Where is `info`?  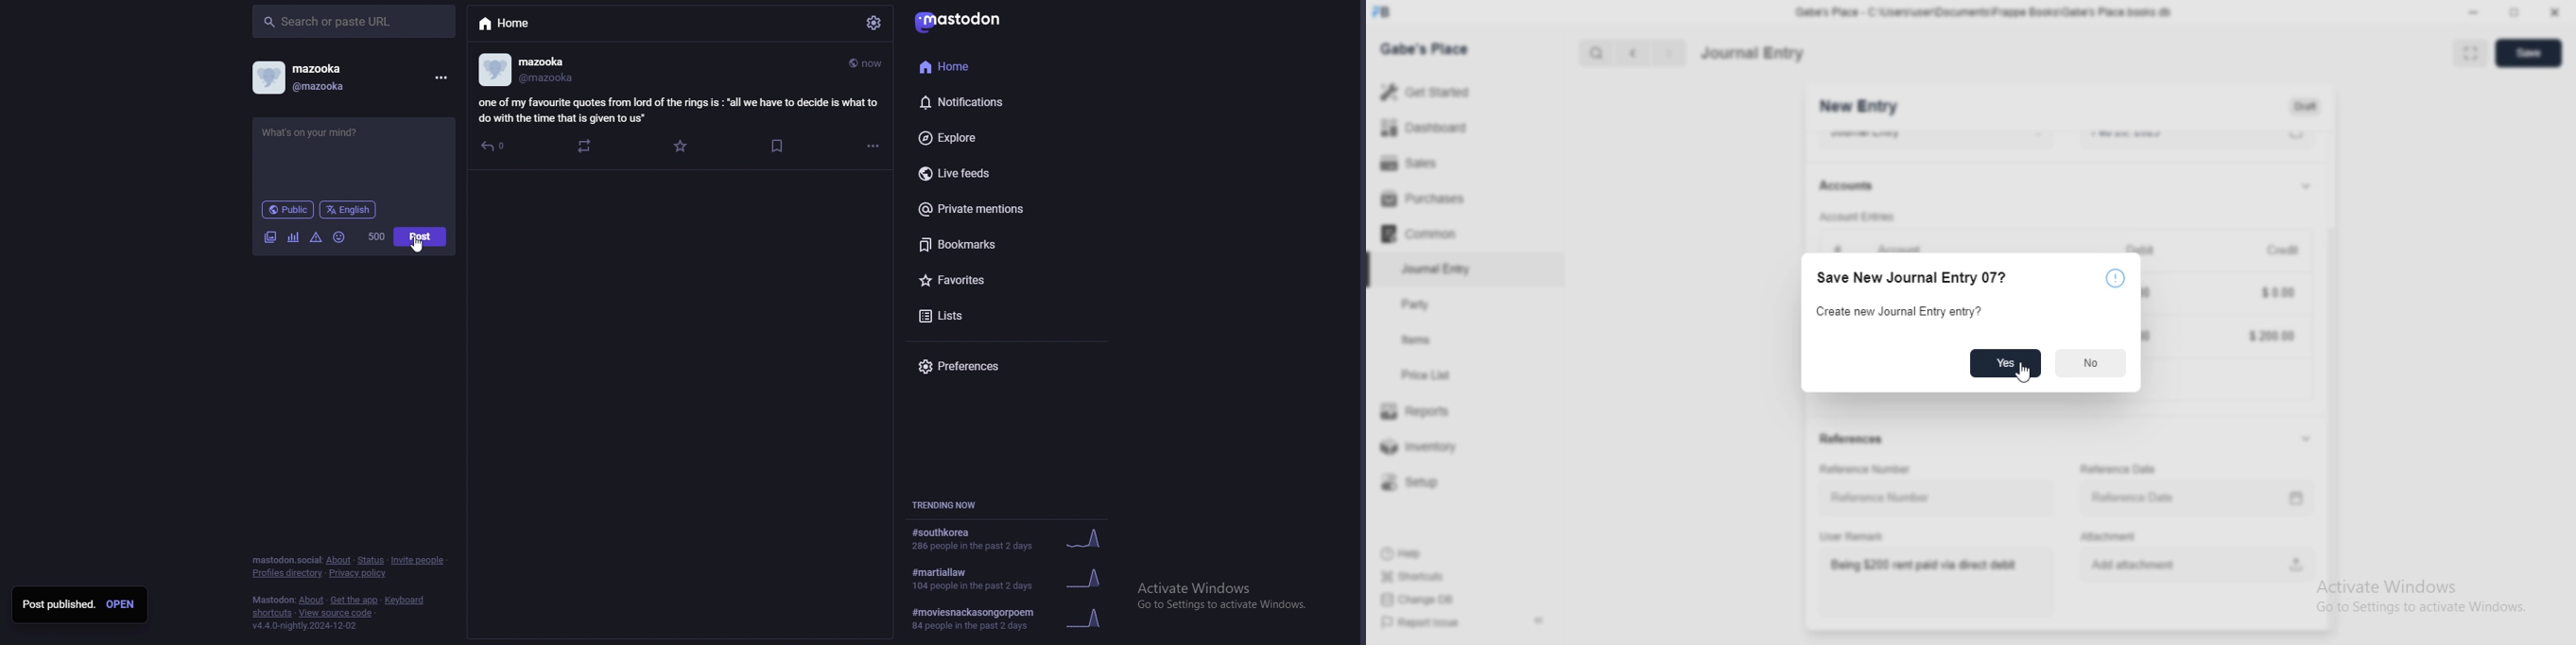
info is located at coordinates (2117, 279).